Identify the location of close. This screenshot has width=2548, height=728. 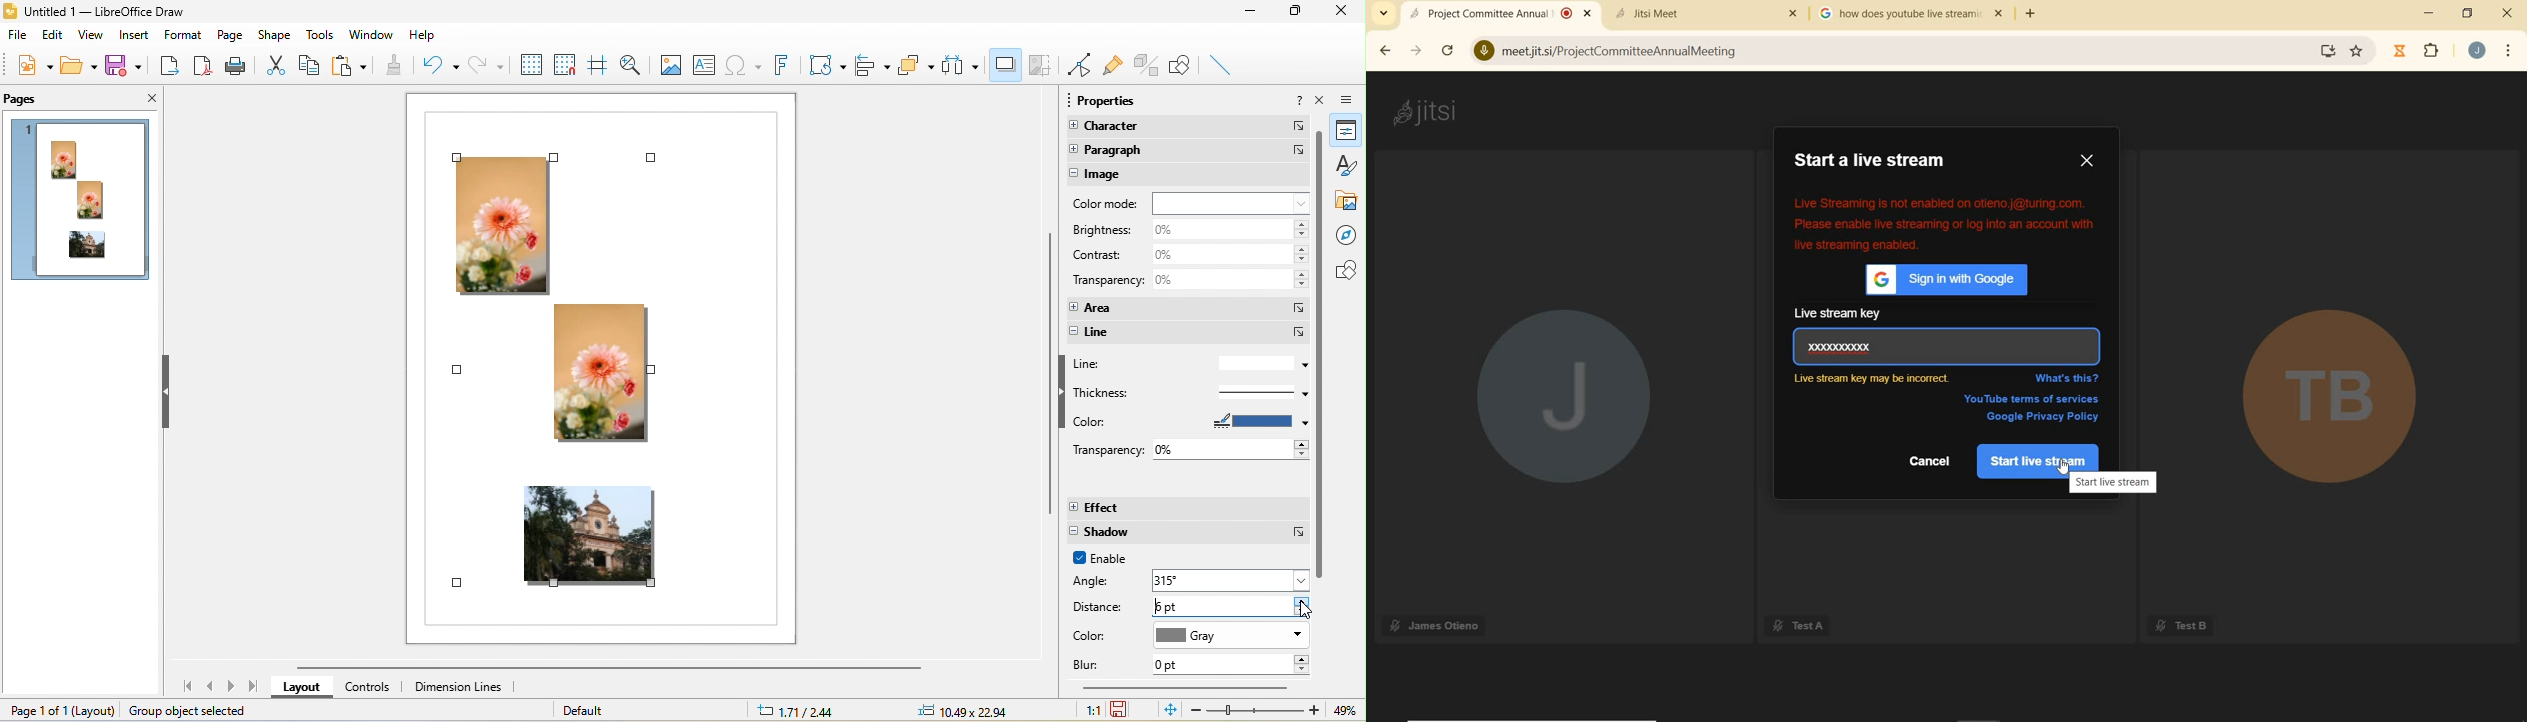
(1322, 102).